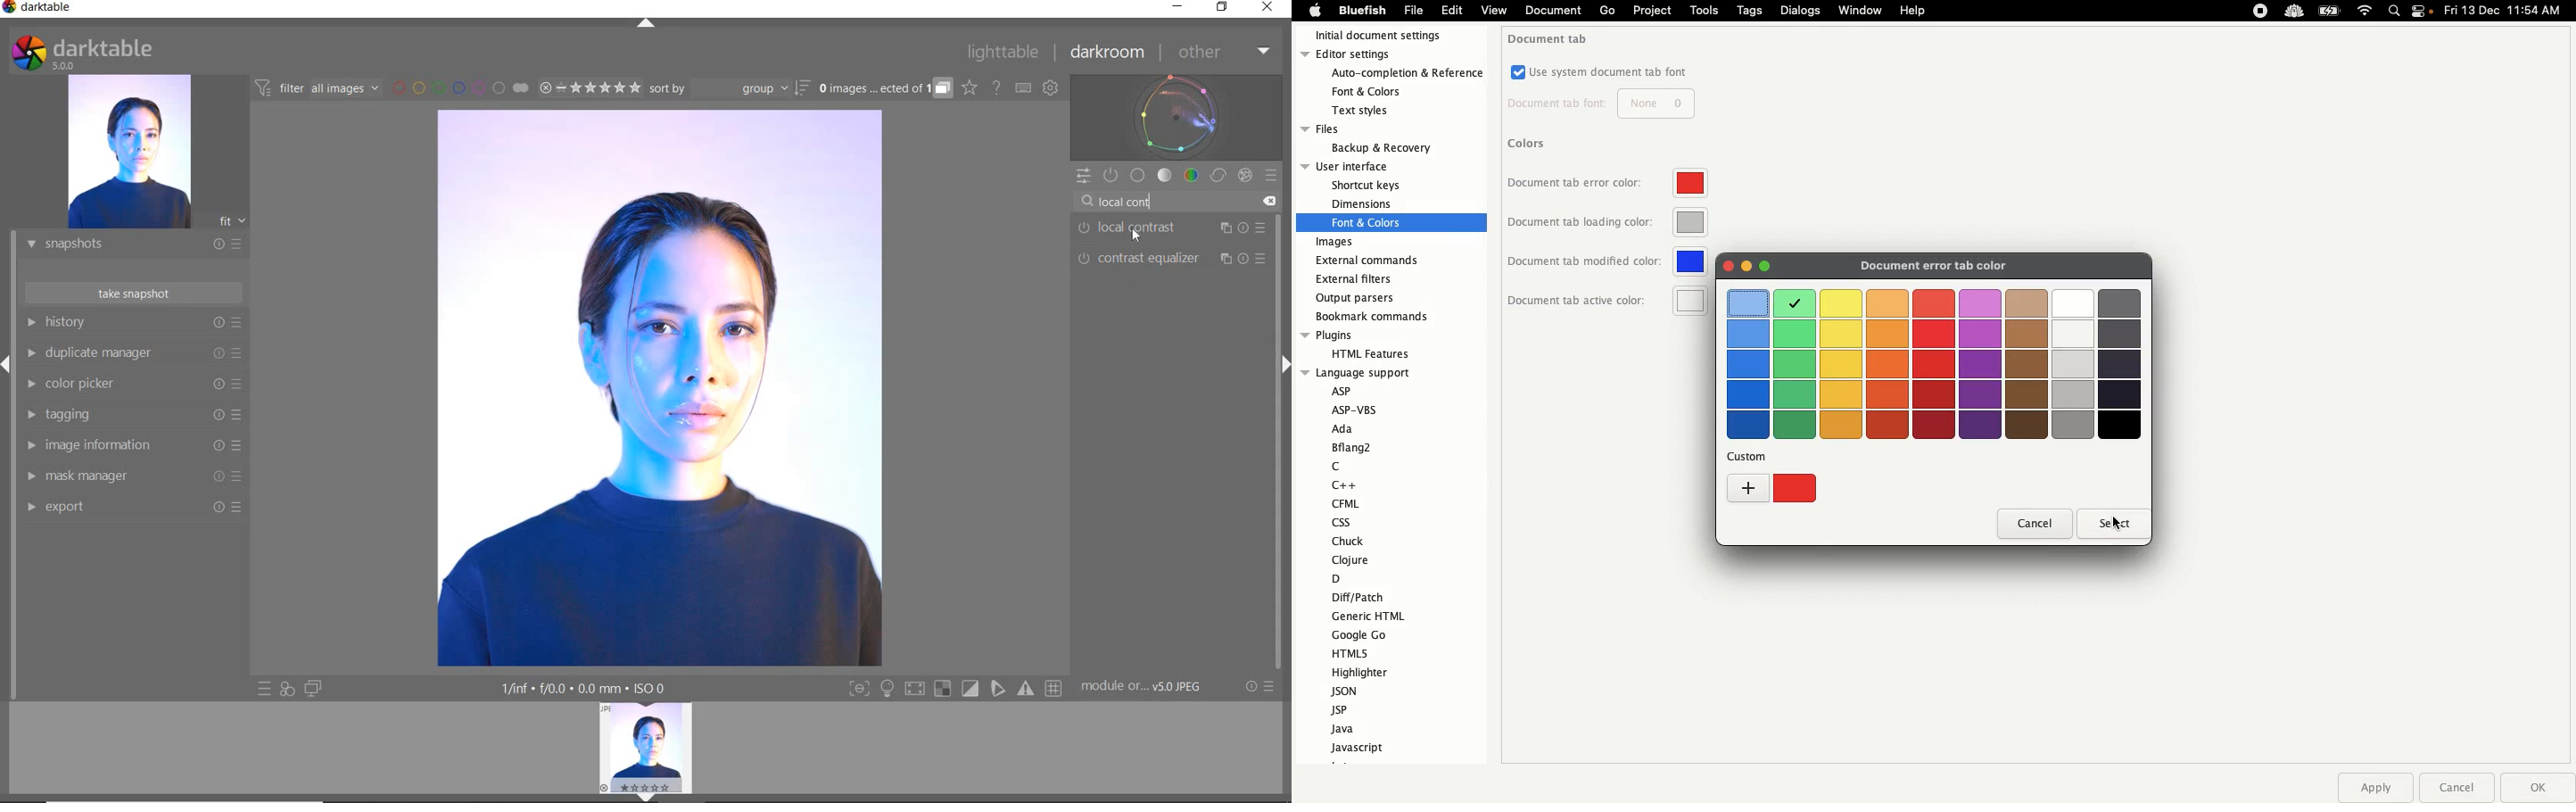 The width and height of the screenshot is (2576, 812). Describe the element at coordinates (1366, 352) in the screenshot. I see `HTML feature` at that location.